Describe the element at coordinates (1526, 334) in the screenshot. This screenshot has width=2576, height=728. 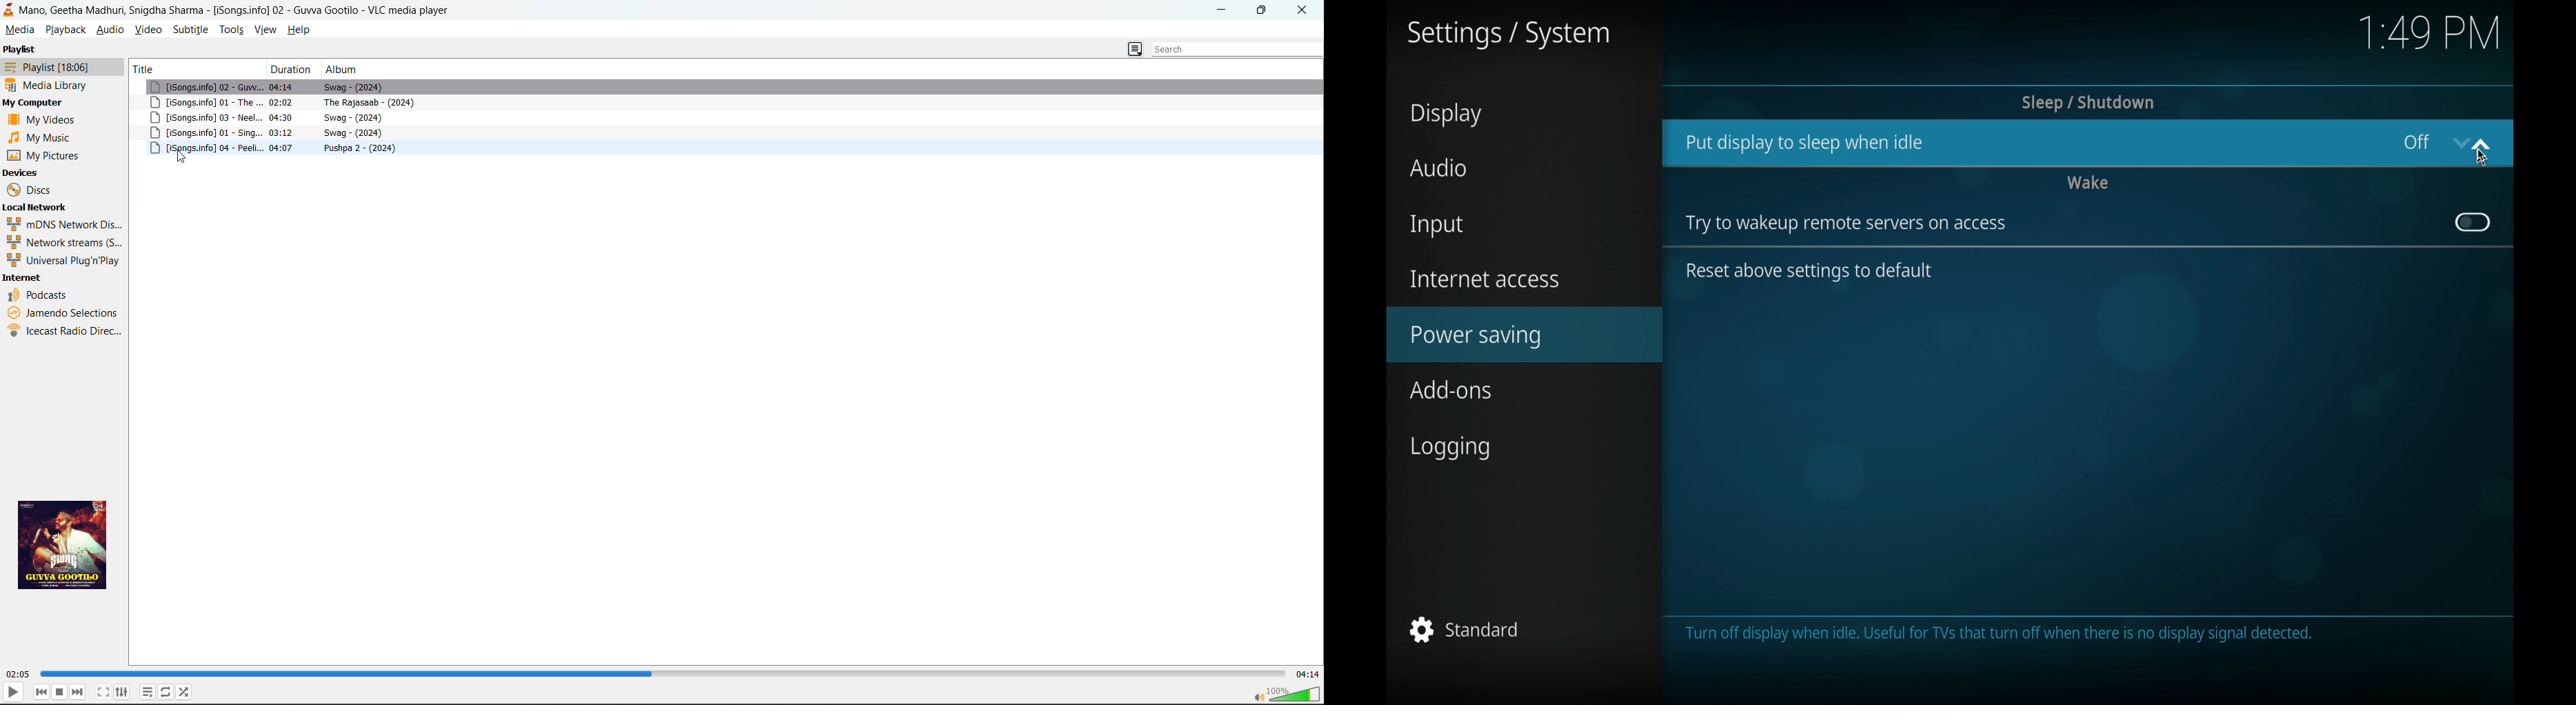
I see `power-saving` at that location.